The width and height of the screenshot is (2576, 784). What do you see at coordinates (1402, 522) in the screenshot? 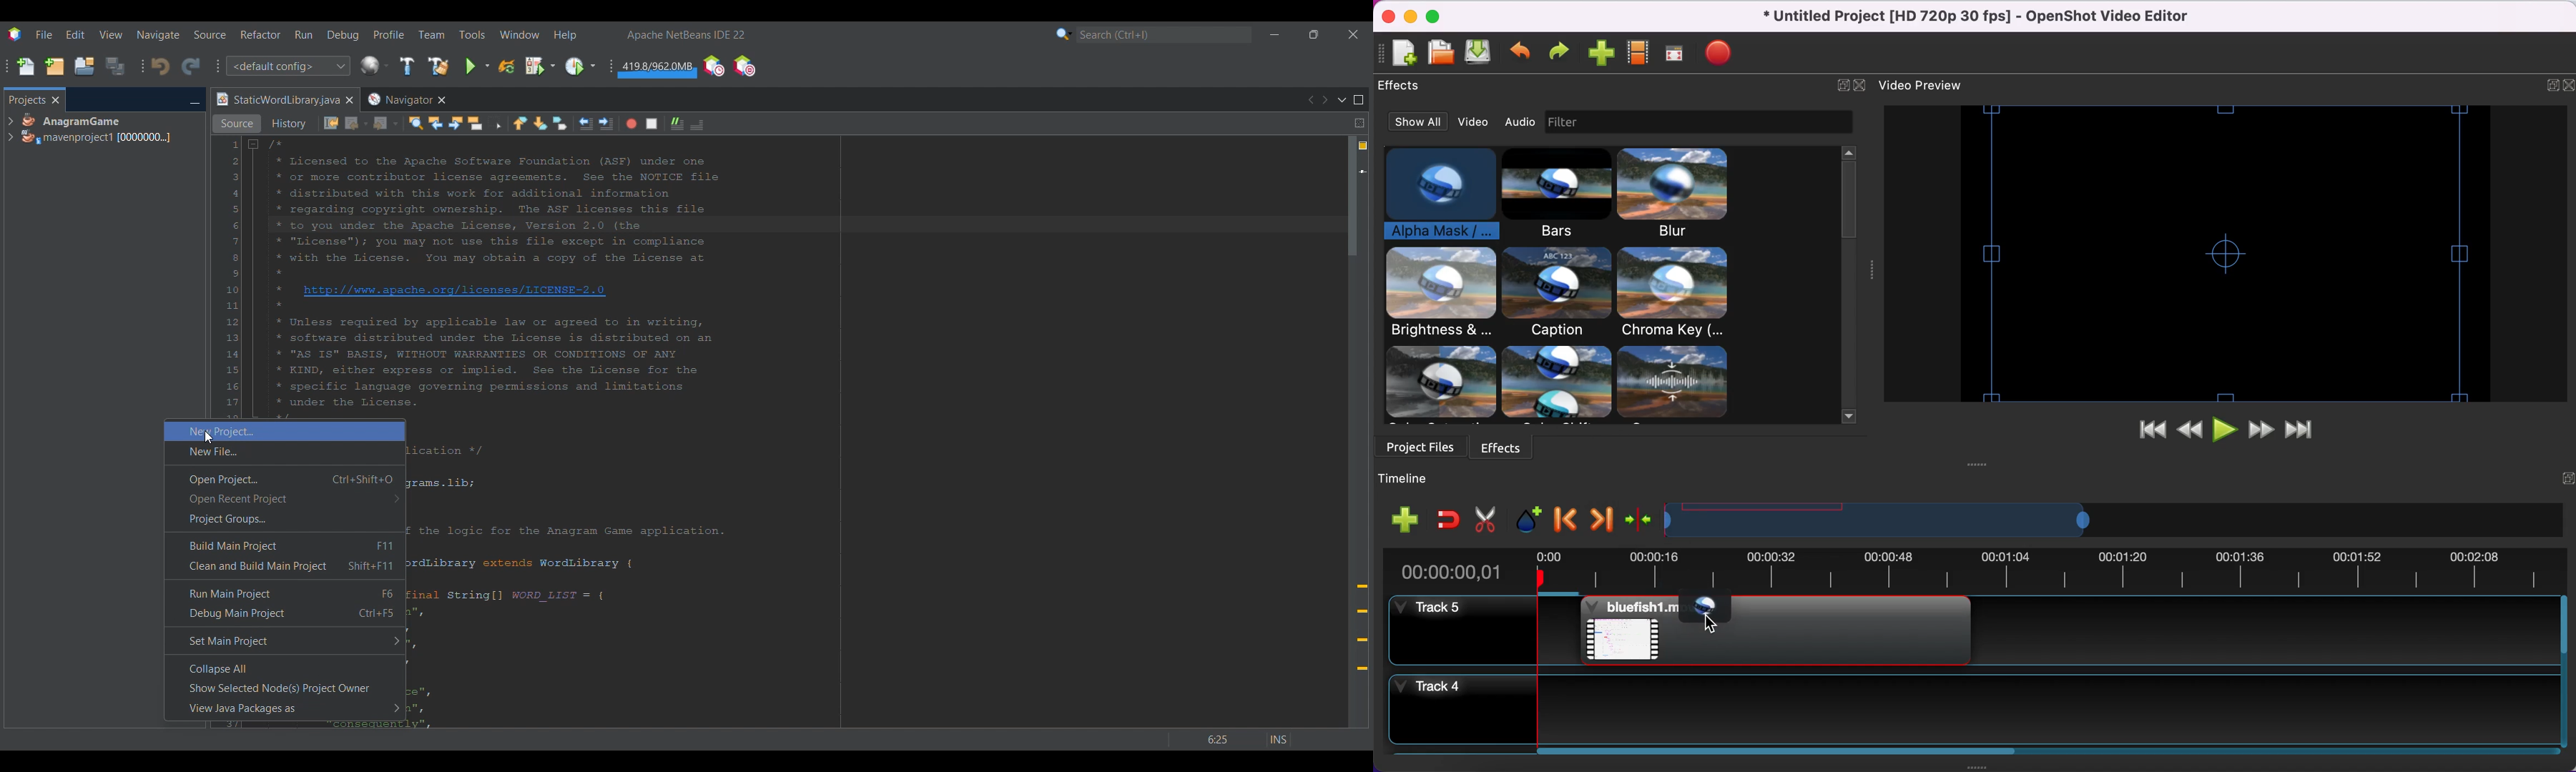
I see `add track` at bounding box center [1402, 522].